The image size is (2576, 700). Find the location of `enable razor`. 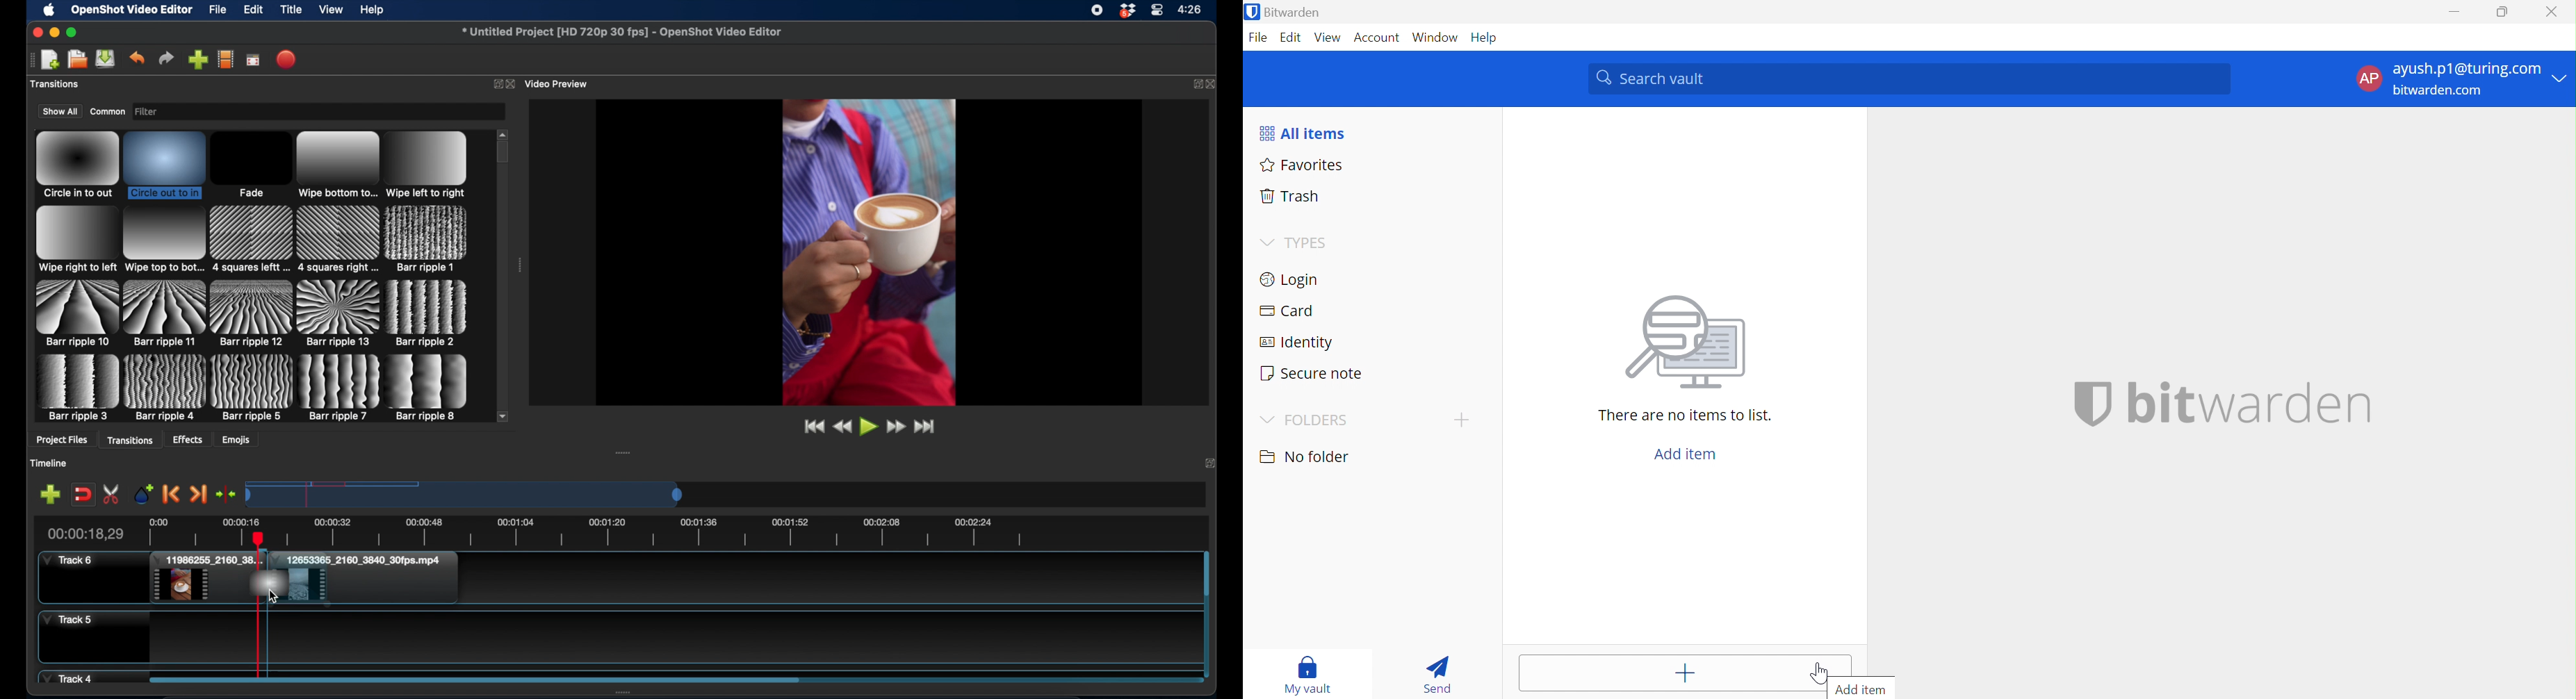

enable razor is located at coordinates (113, 494).